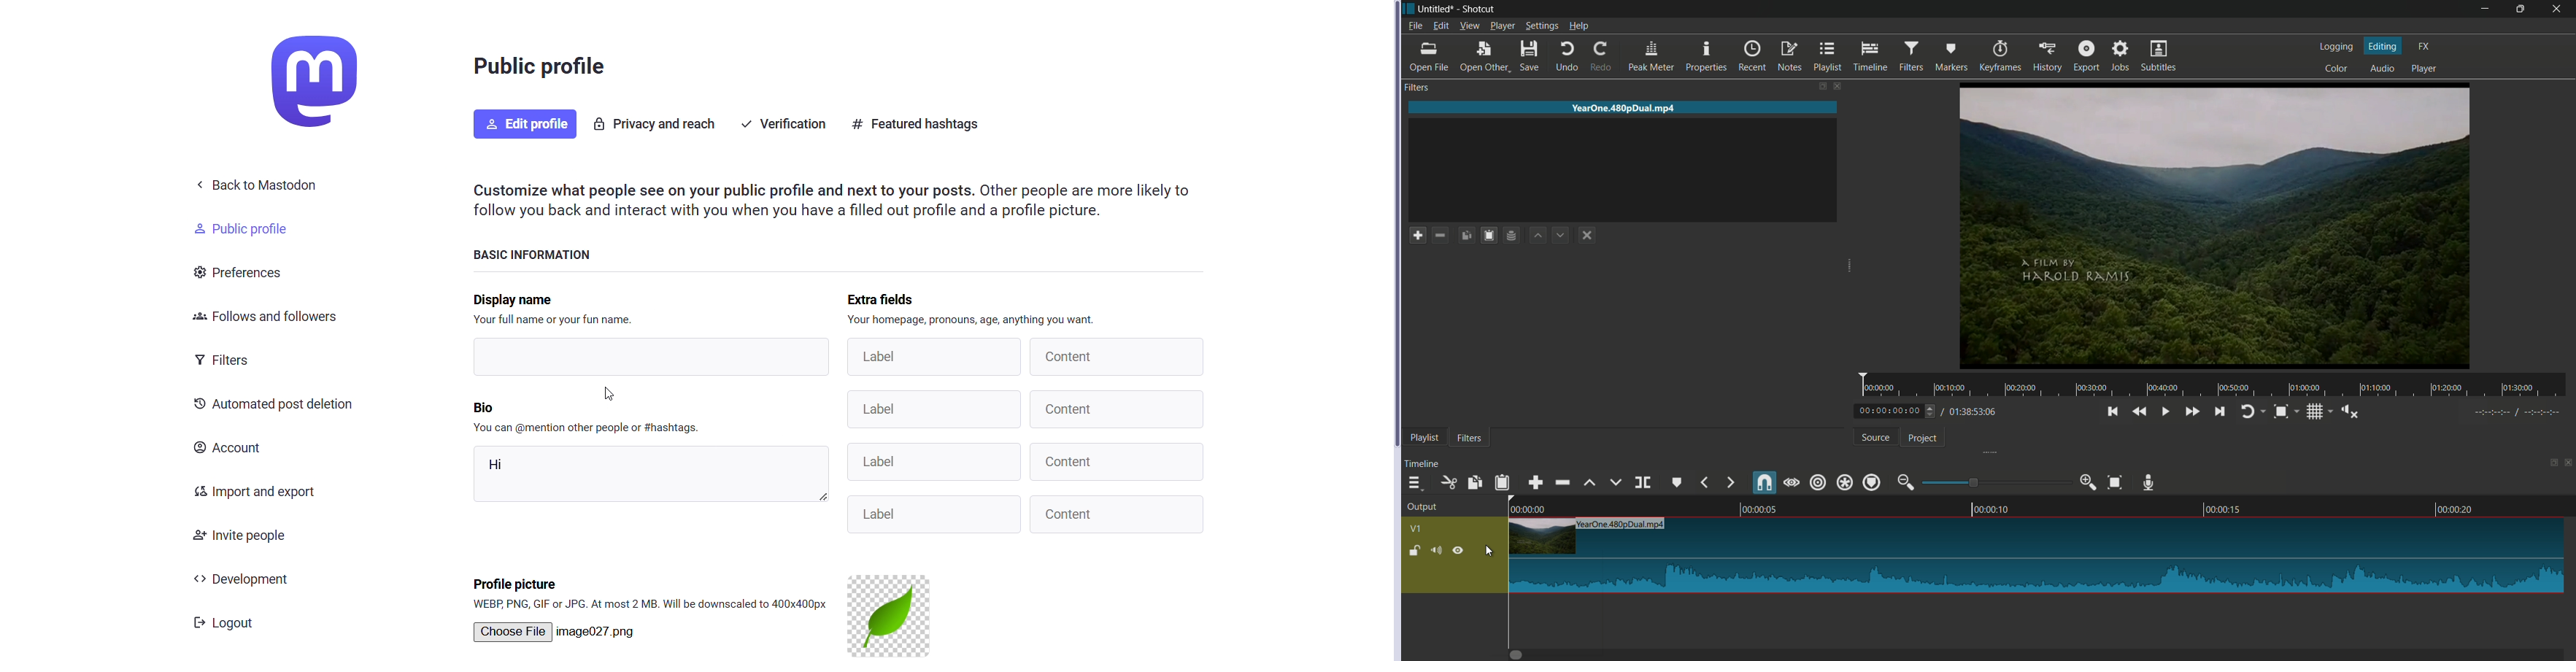 The image size is (2576, 672). What do you see at coordinates (2167, 412) in the screenshot?
I see `toggle play or pause` at bounding box center [2167, 412].